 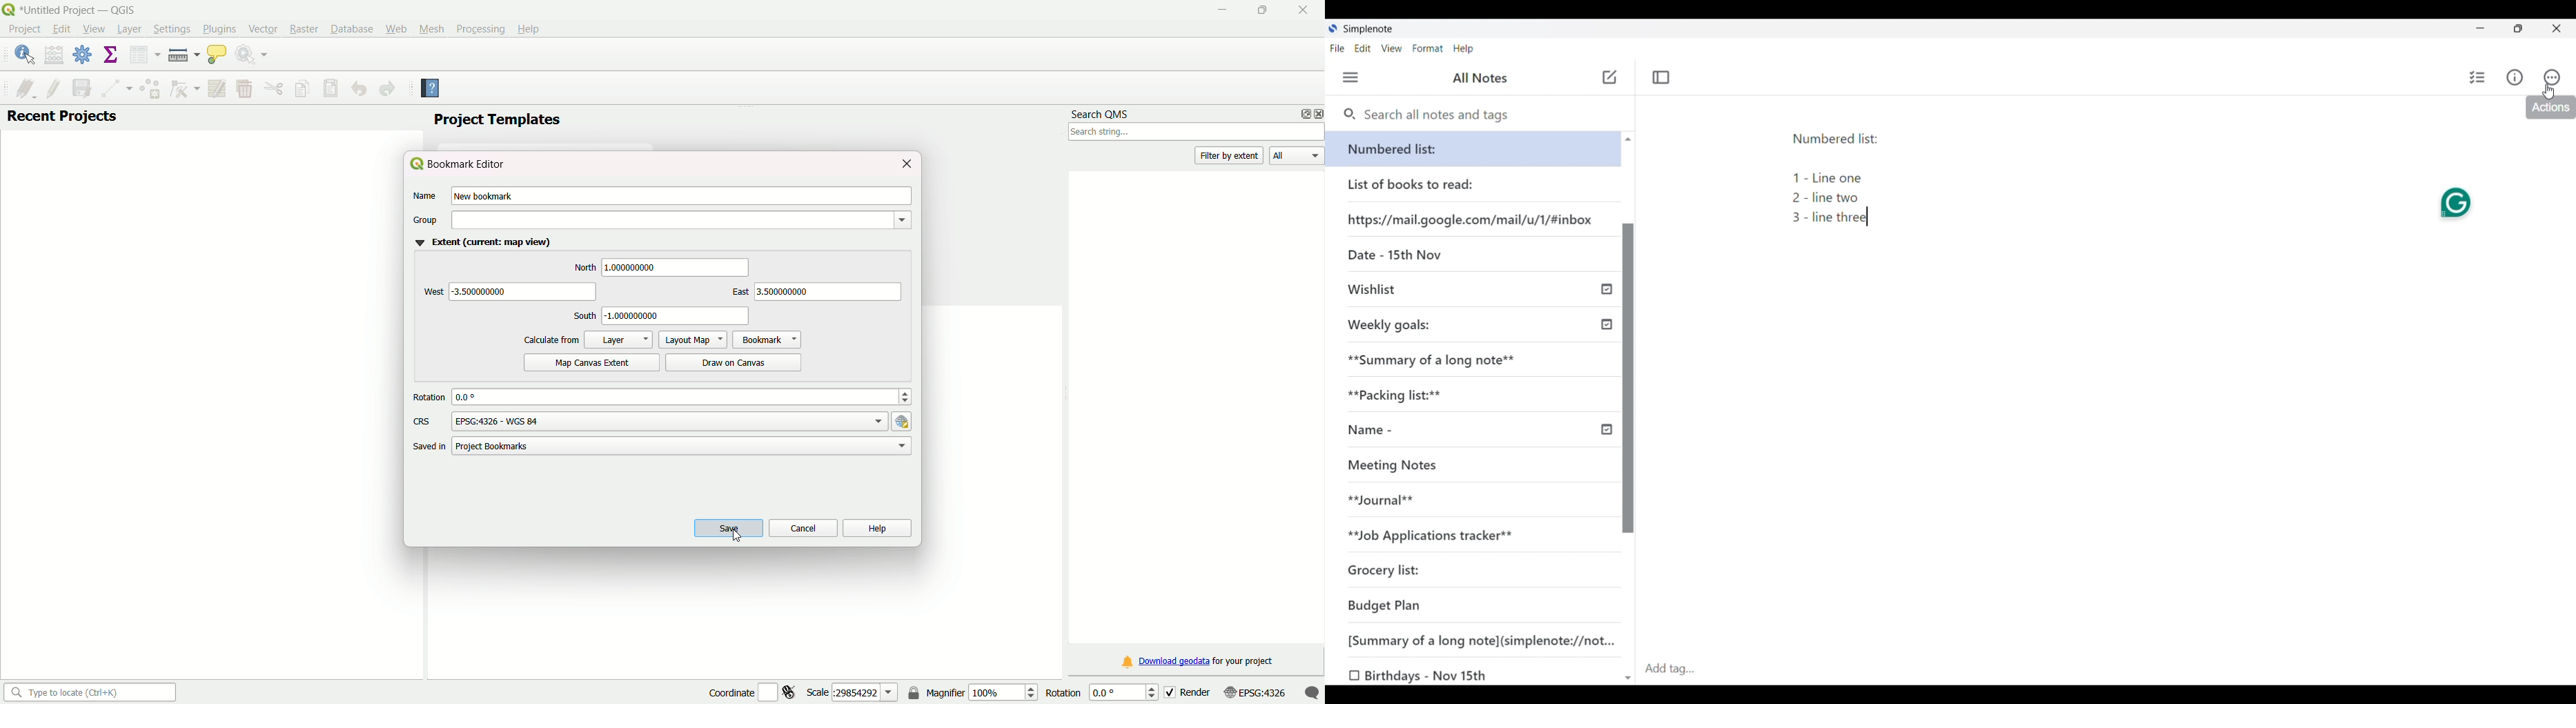 I want to click on Raster, so click(x=303, y=29).